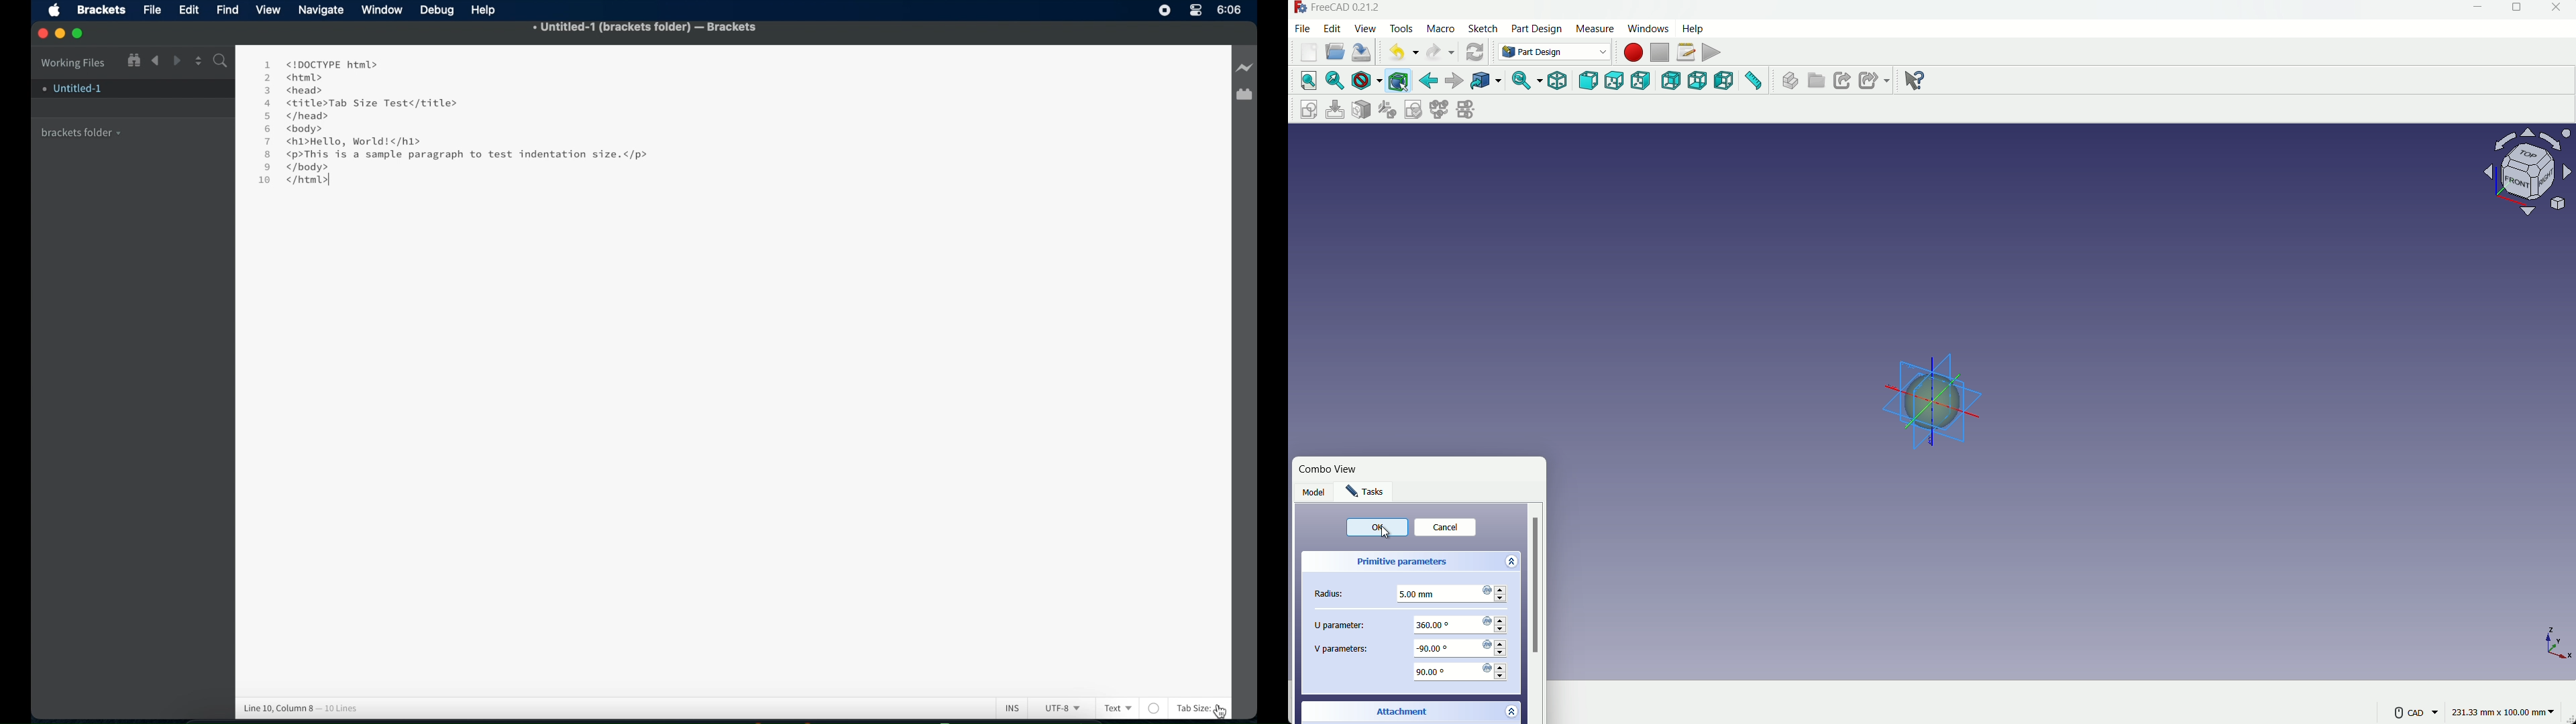 The width and height of the screenshot is (2576, 728). Describe the element at coordinates (1841, 80) in the screenshot. I see `create link` at that location.